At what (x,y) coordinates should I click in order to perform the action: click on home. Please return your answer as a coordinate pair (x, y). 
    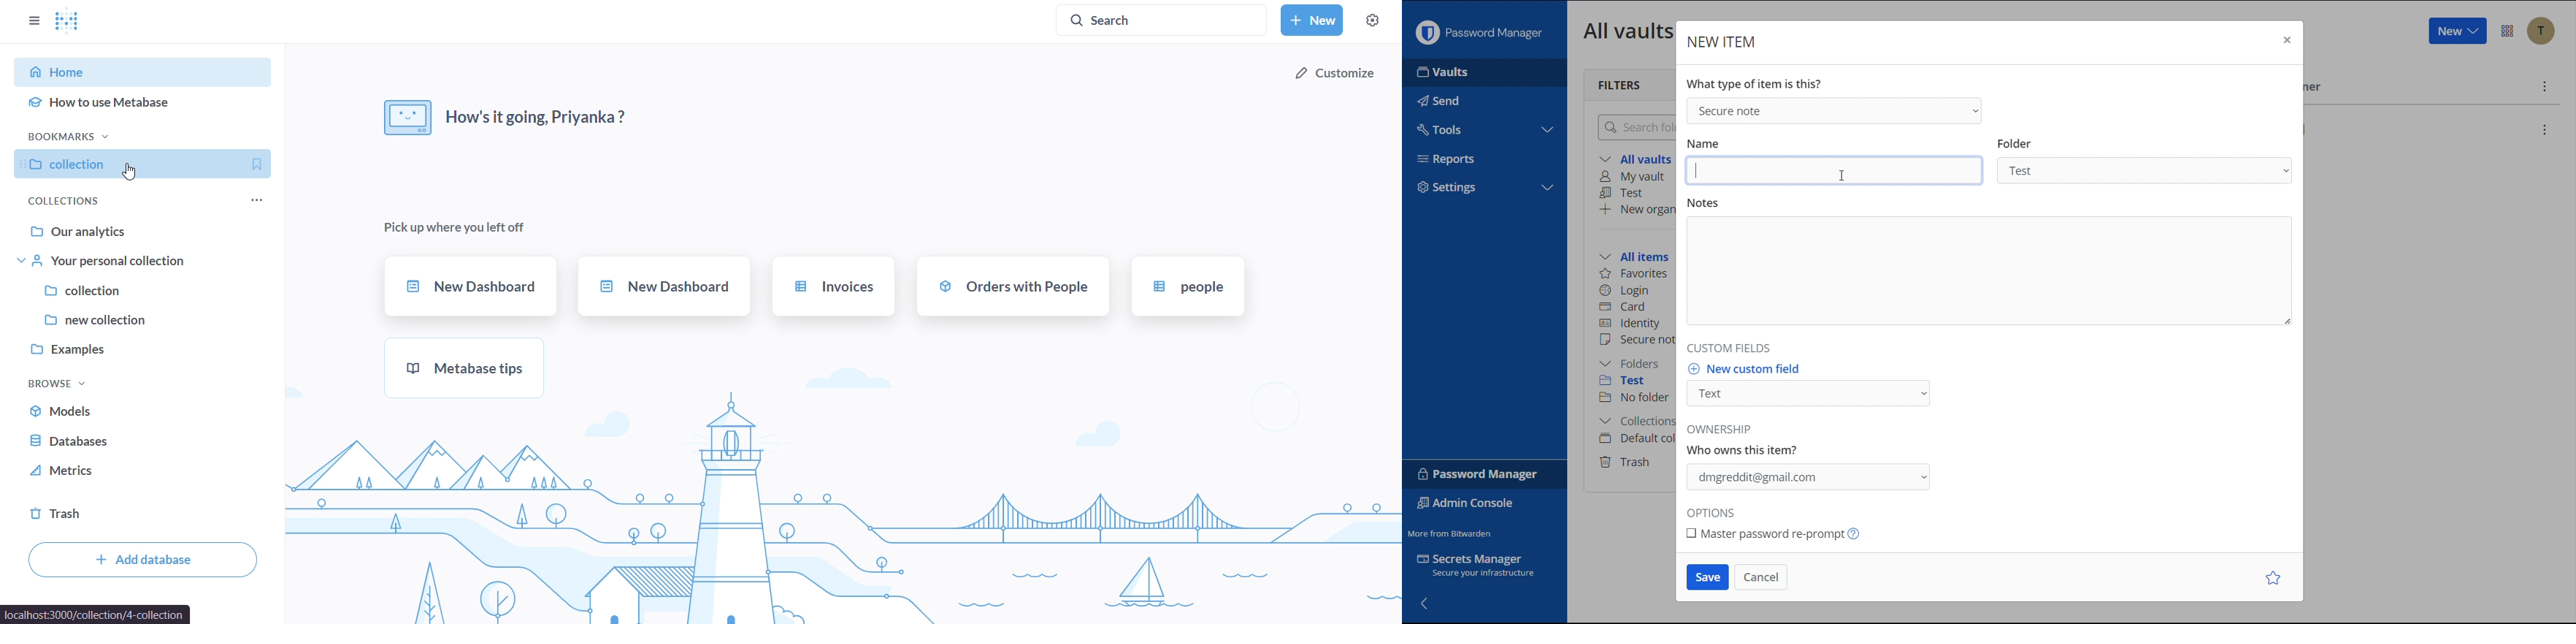
    Looking at the image, I should click on (149, 72).